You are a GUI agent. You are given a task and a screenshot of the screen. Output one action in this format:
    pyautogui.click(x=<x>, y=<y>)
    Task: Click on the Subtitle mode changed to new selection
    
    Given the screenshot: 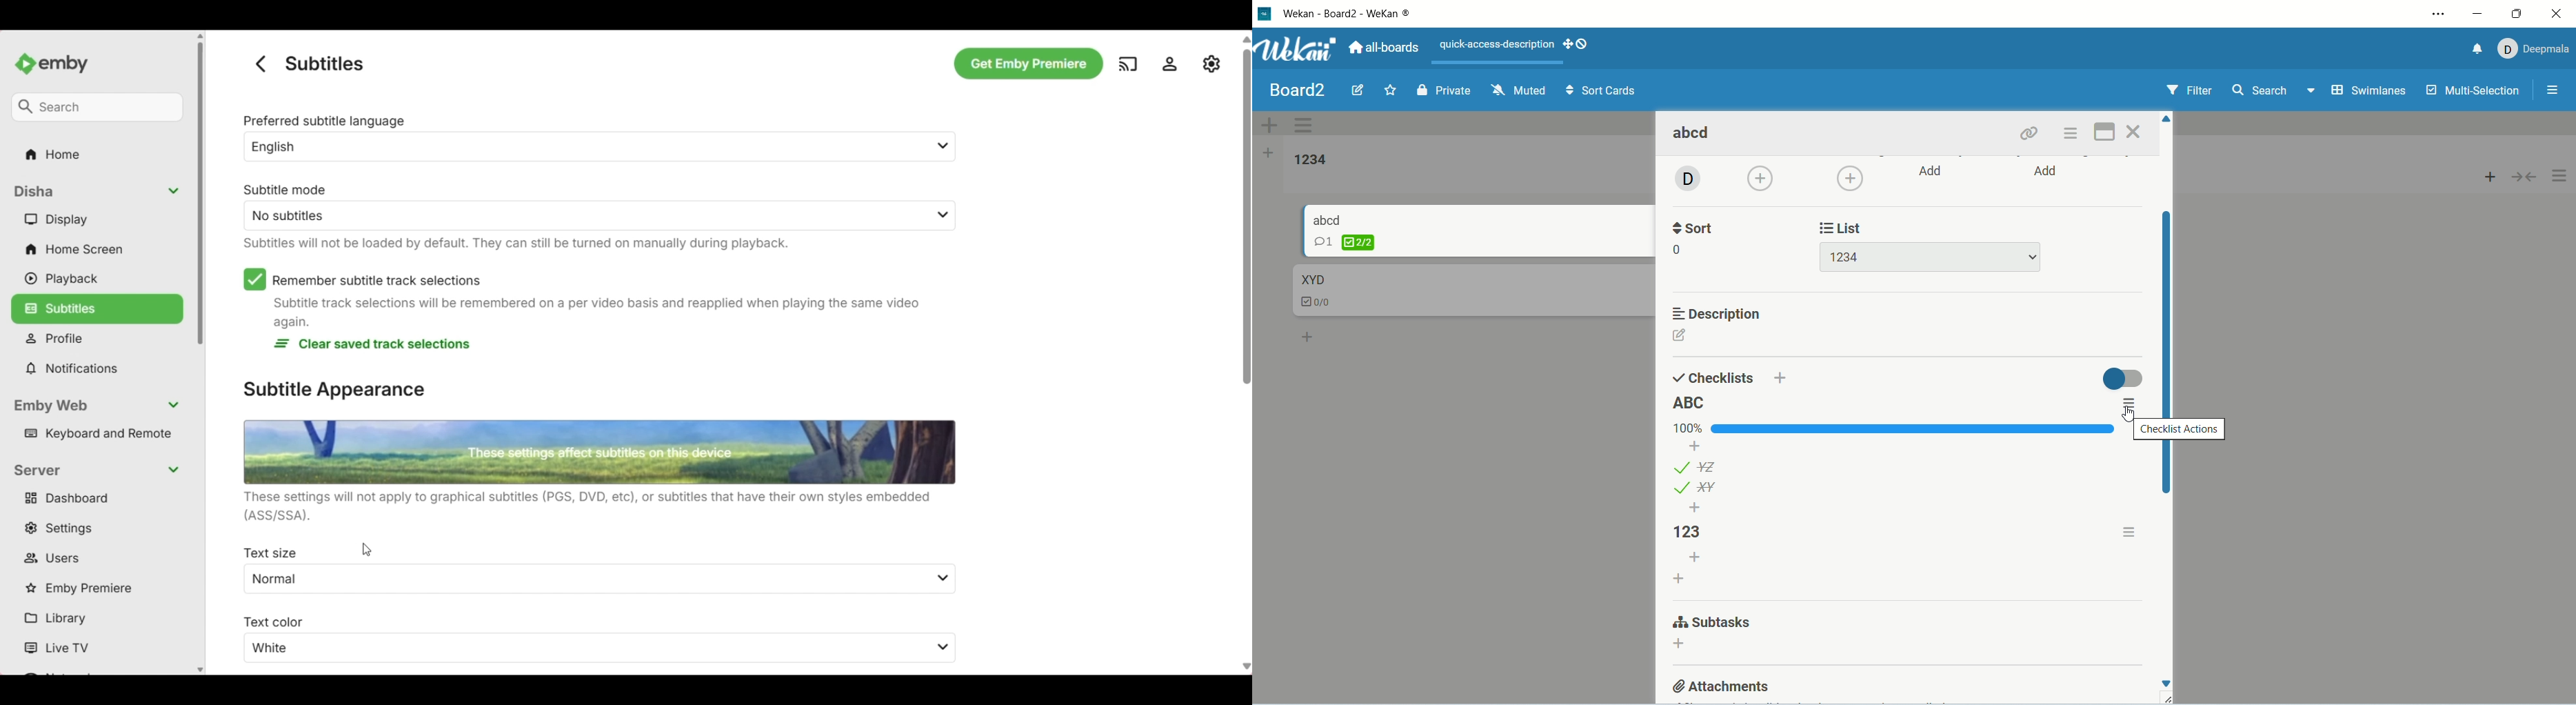 What is the action you would take?
    pyautogui.click(x=583, y=207)
    